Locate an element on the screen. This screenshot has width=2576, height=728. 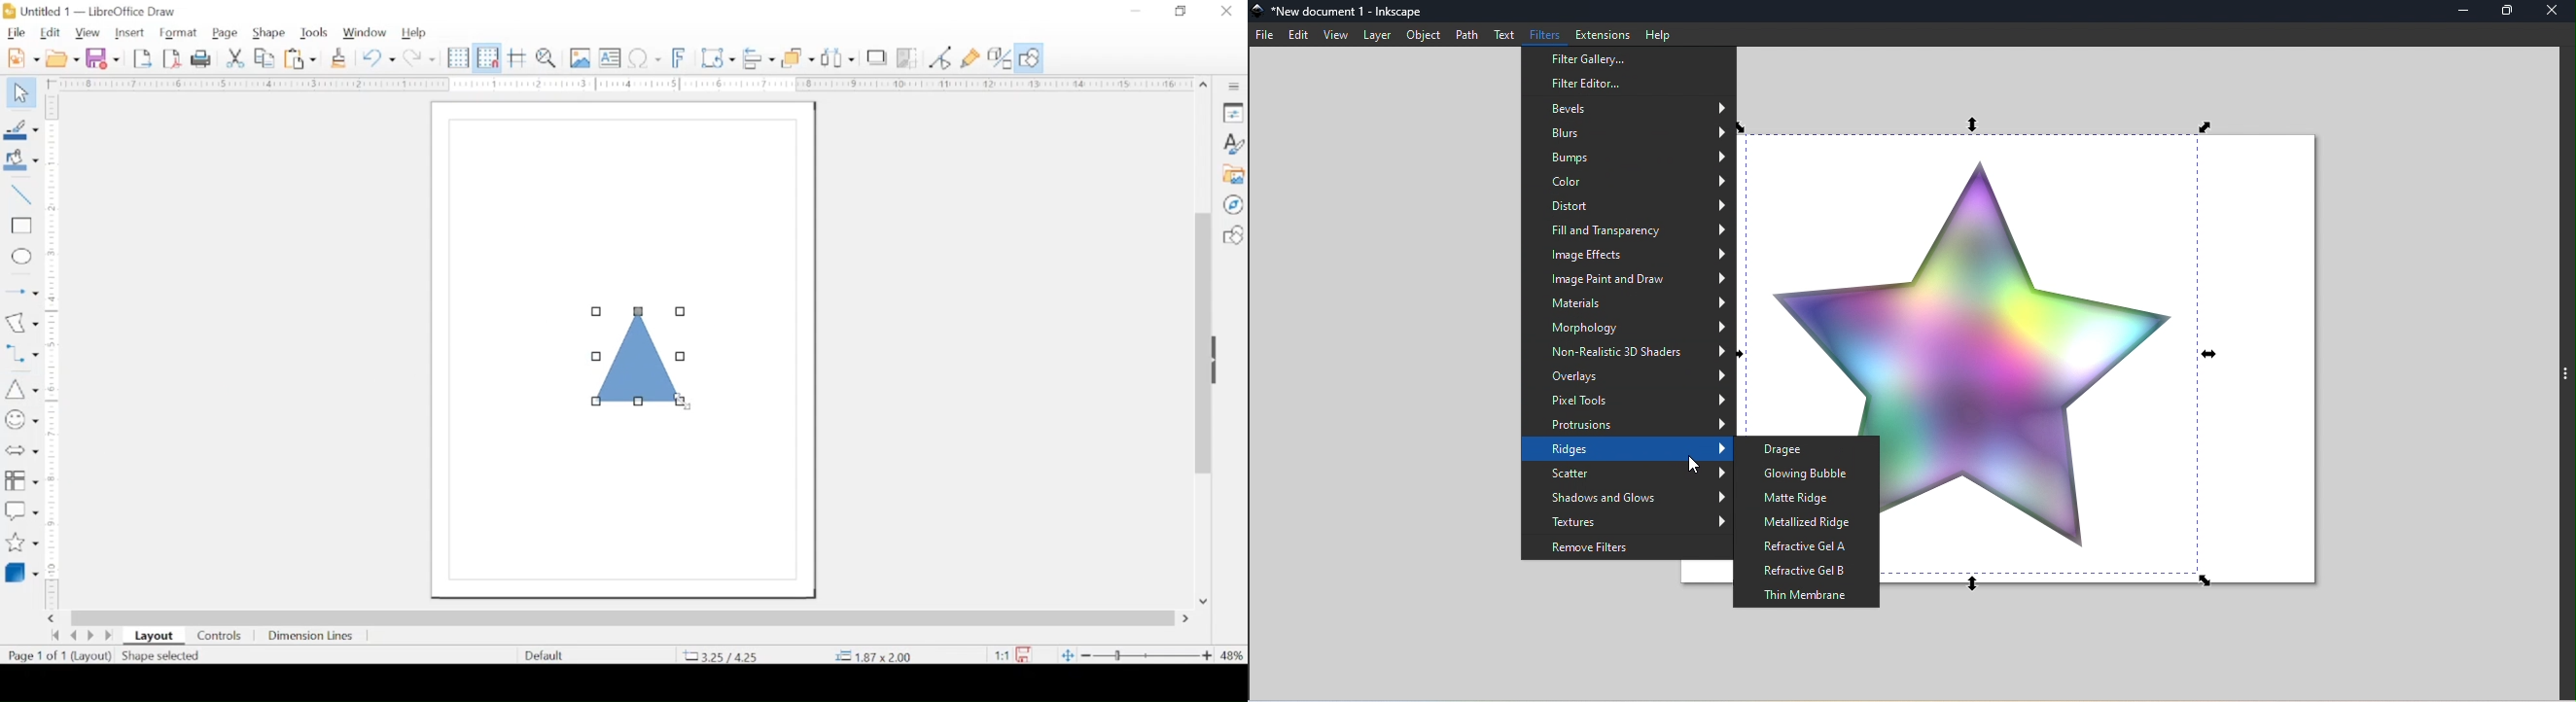
Minimize is located at coordinates (2465, 12).